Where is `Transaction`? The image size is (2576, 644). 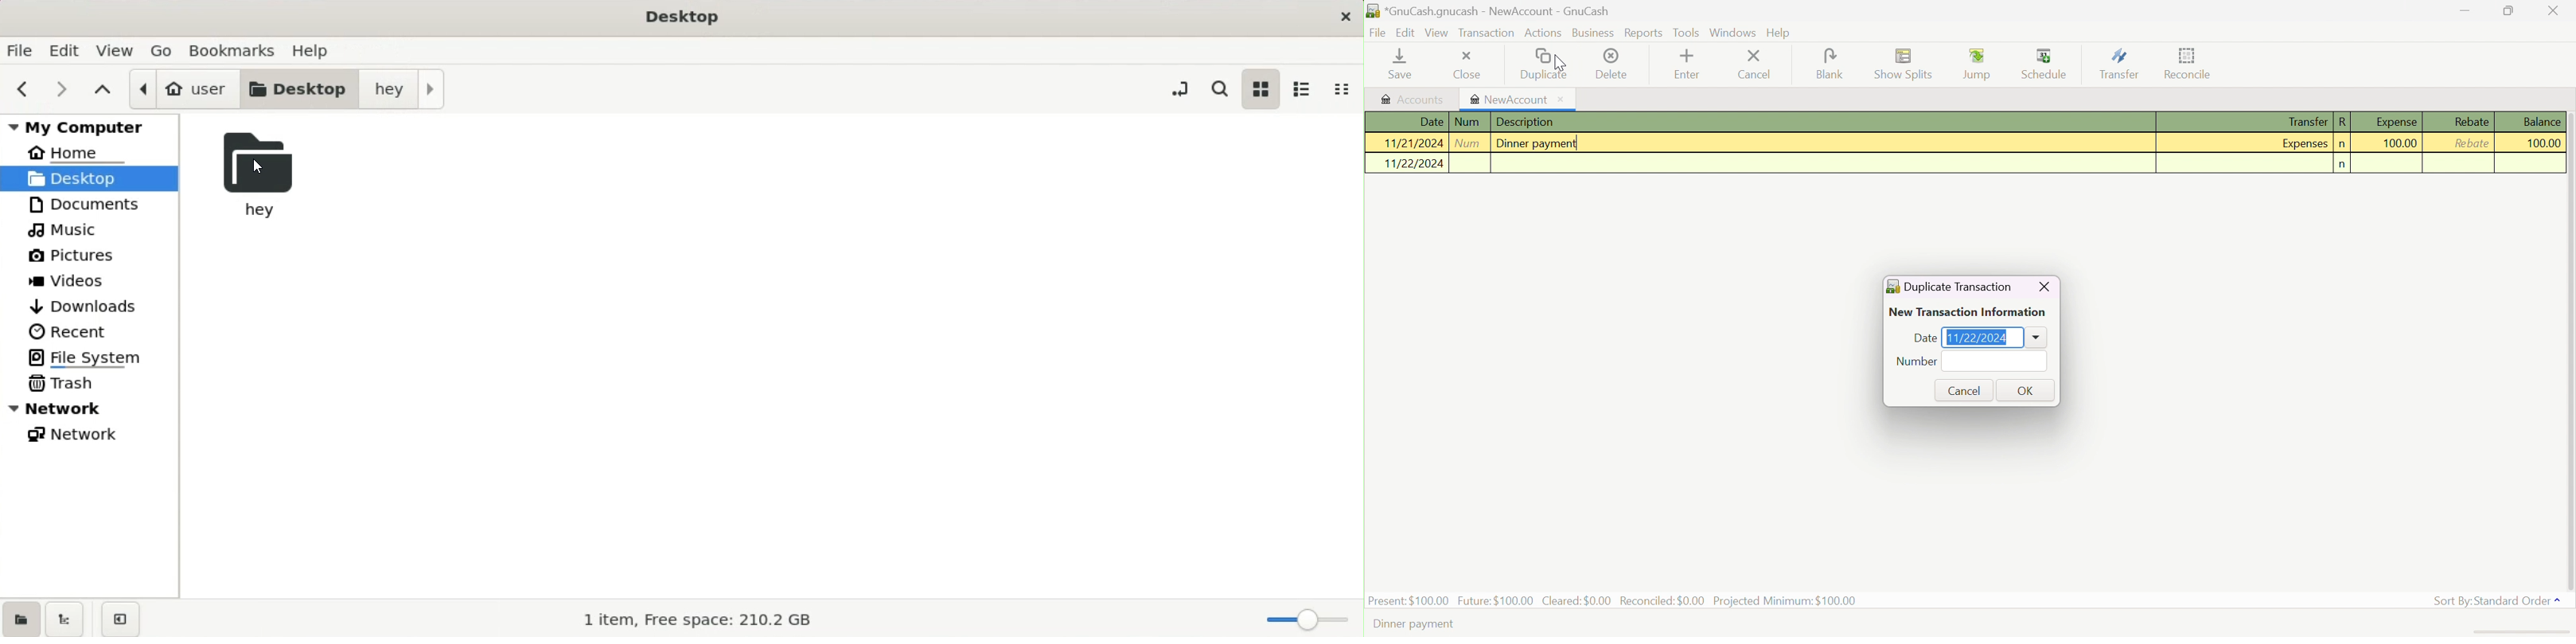 Transaction is located at coordinates (1487, 33).